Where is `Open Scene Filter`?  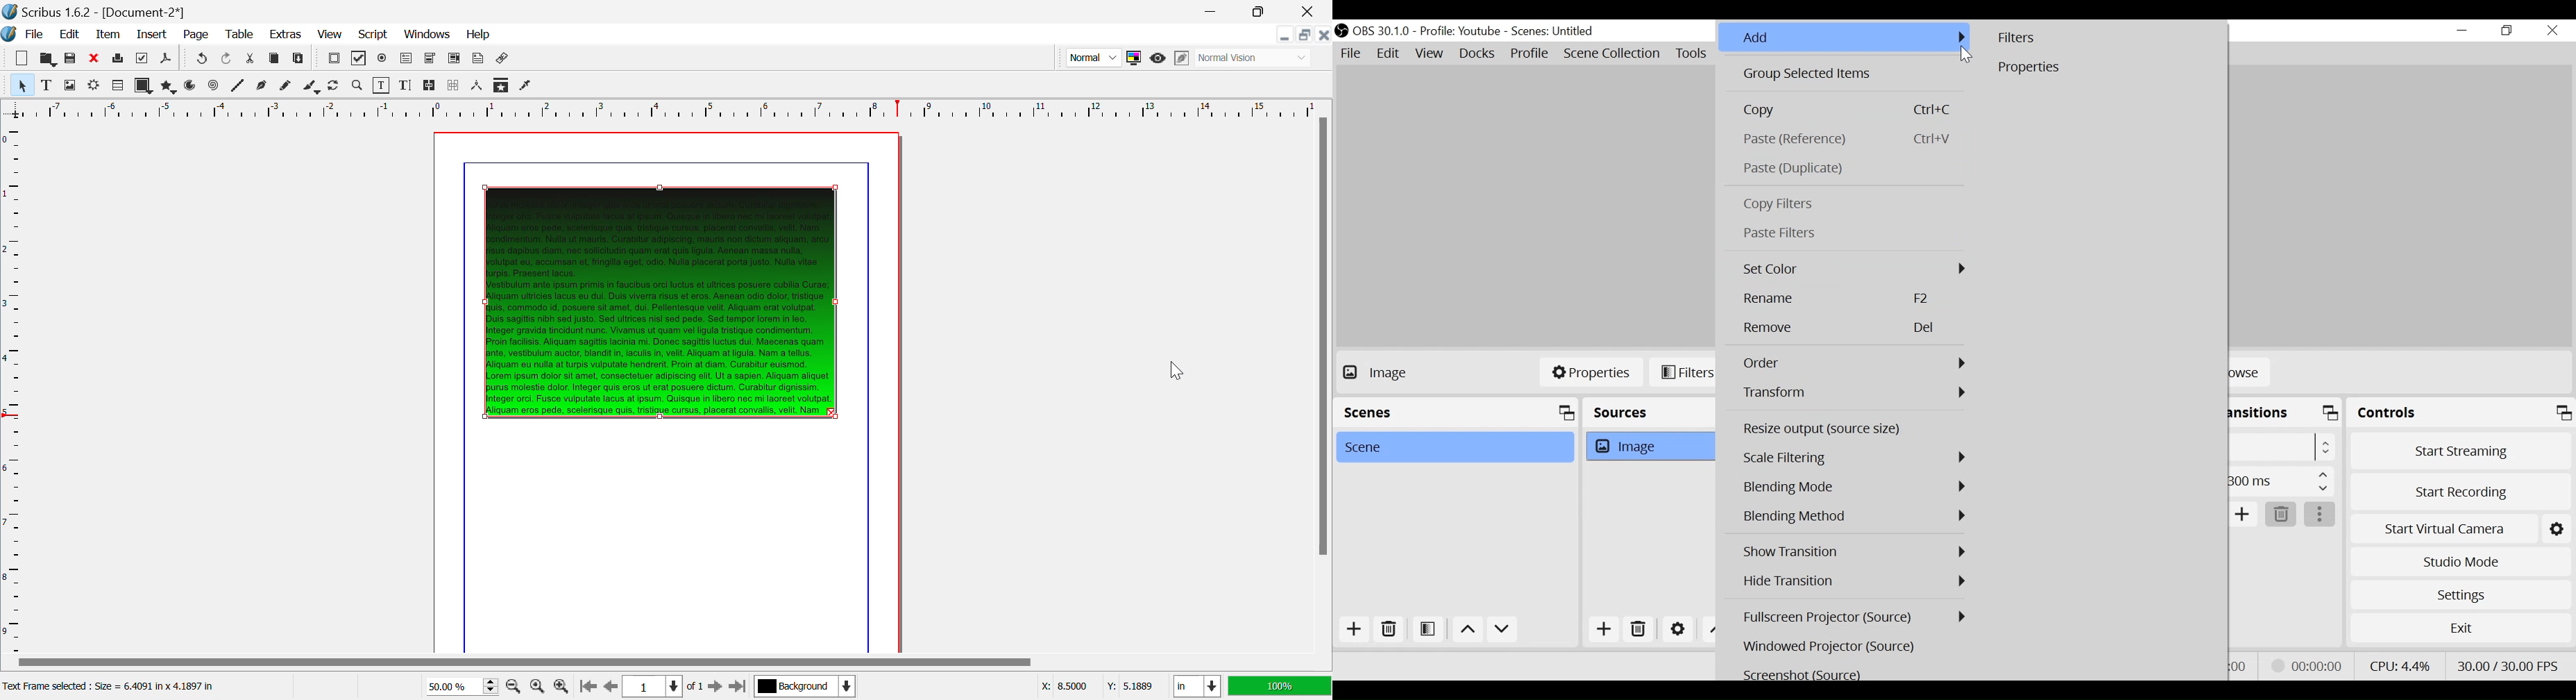 Open Scene Filter is located at coordinates (1429, 631).